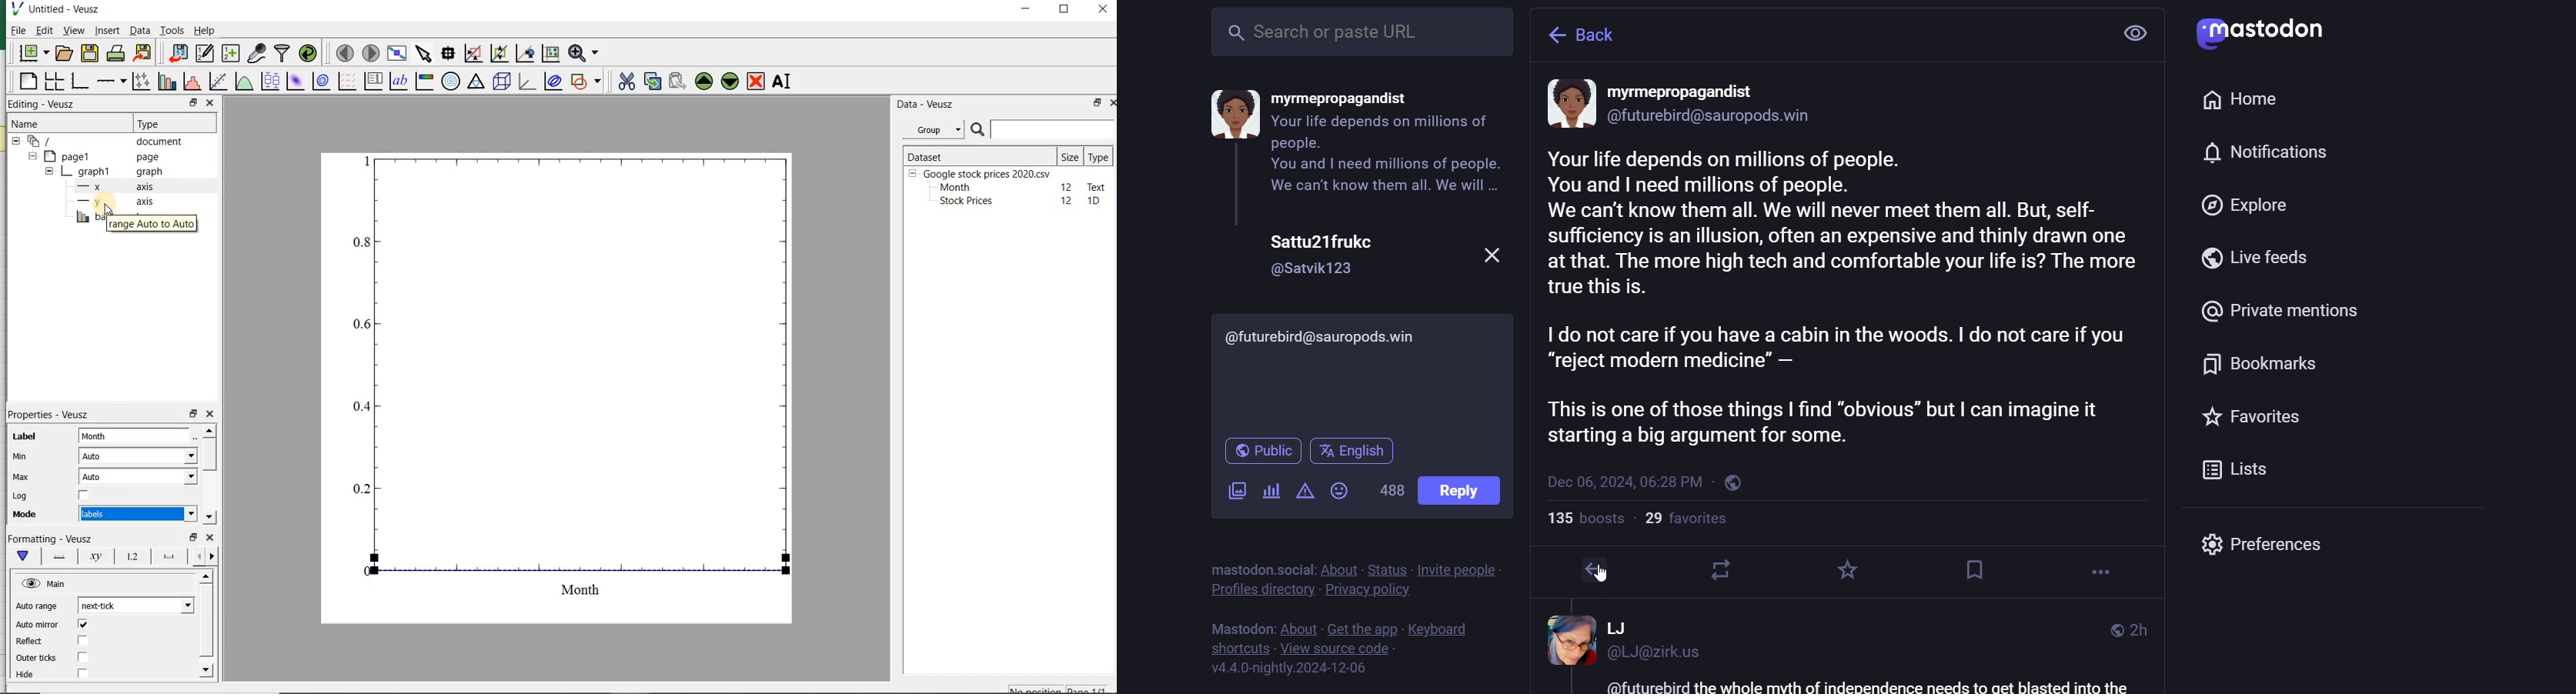 The width and height of the screenshot is (2576, 700). I want to click on poll, so click(1268, 489).